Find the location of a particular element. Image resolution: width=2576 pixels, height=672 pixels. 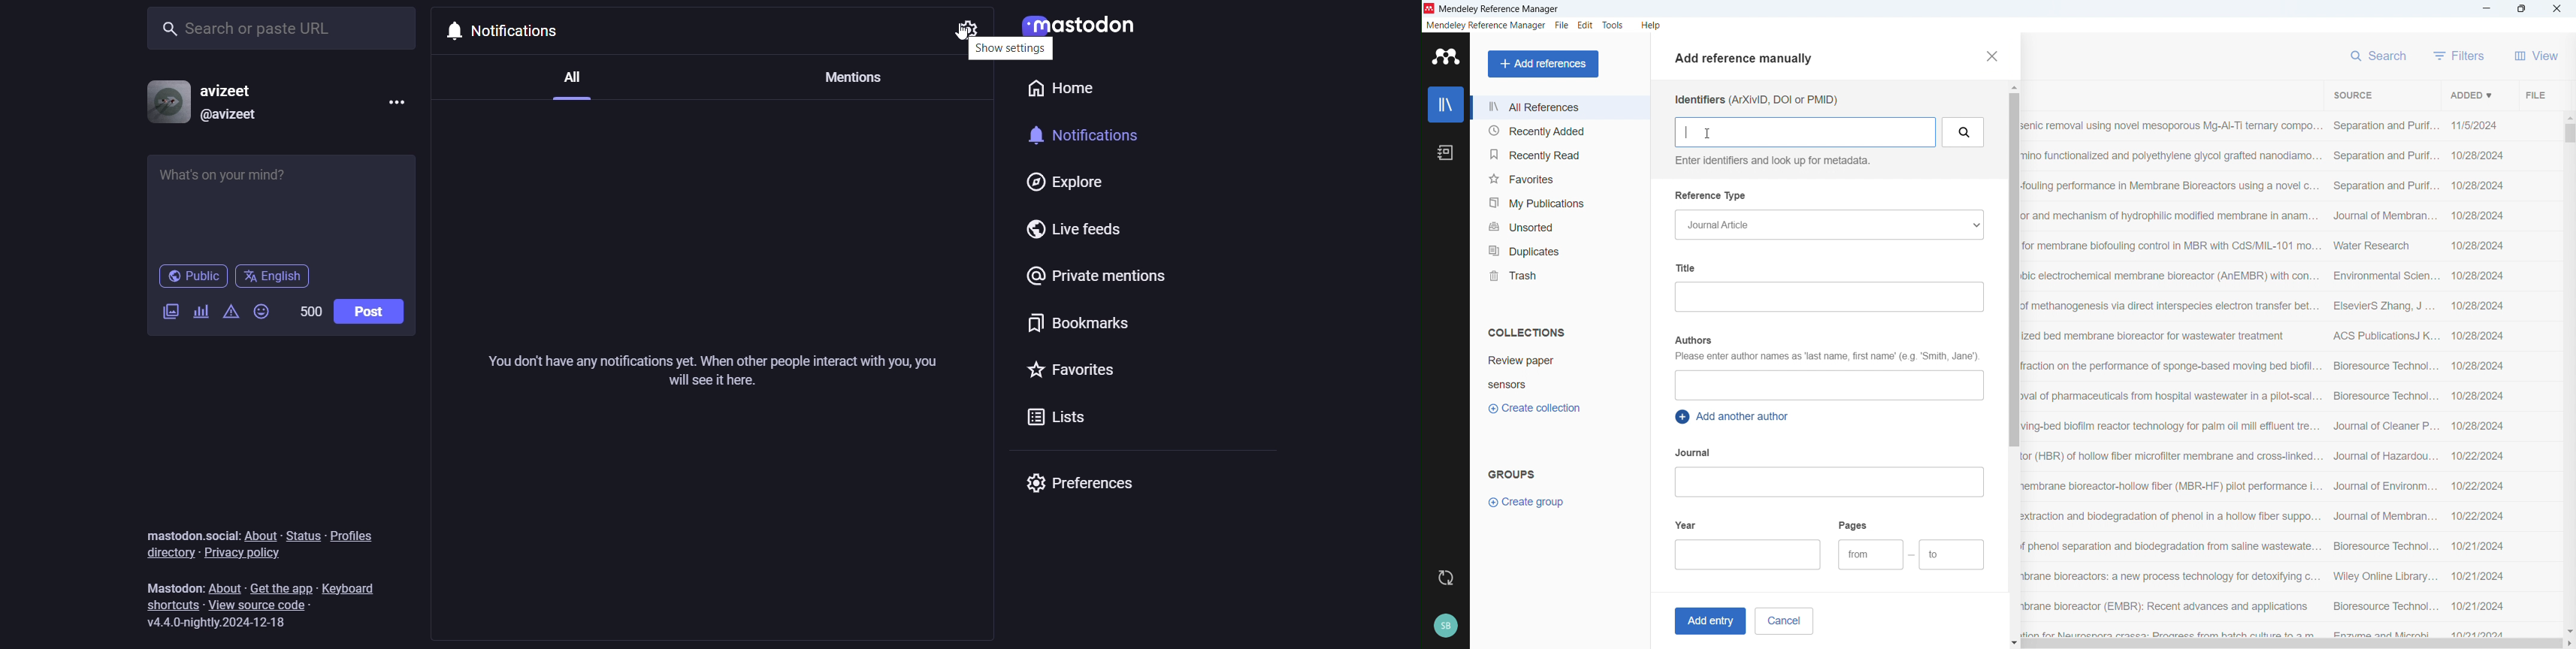

logo is located at coordinates (1430, 8).